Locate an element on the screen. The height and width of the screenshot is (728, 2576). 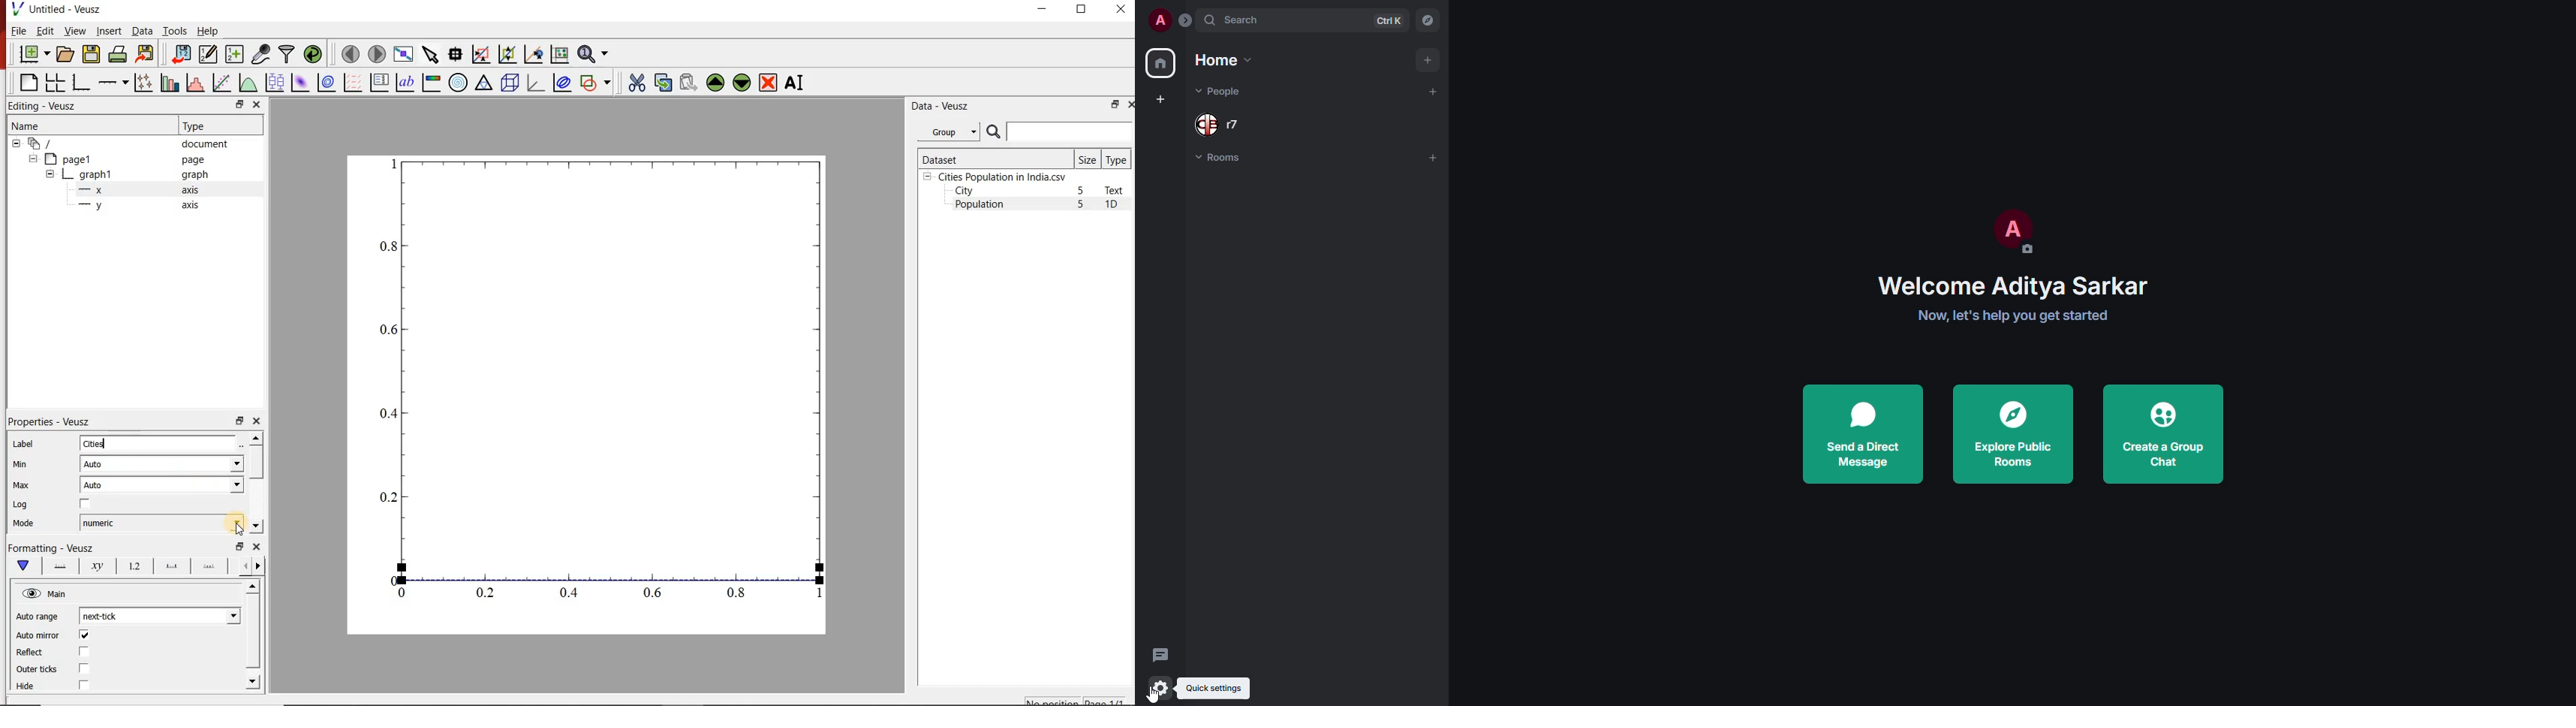
profile is located at coordinates (2019, 230).